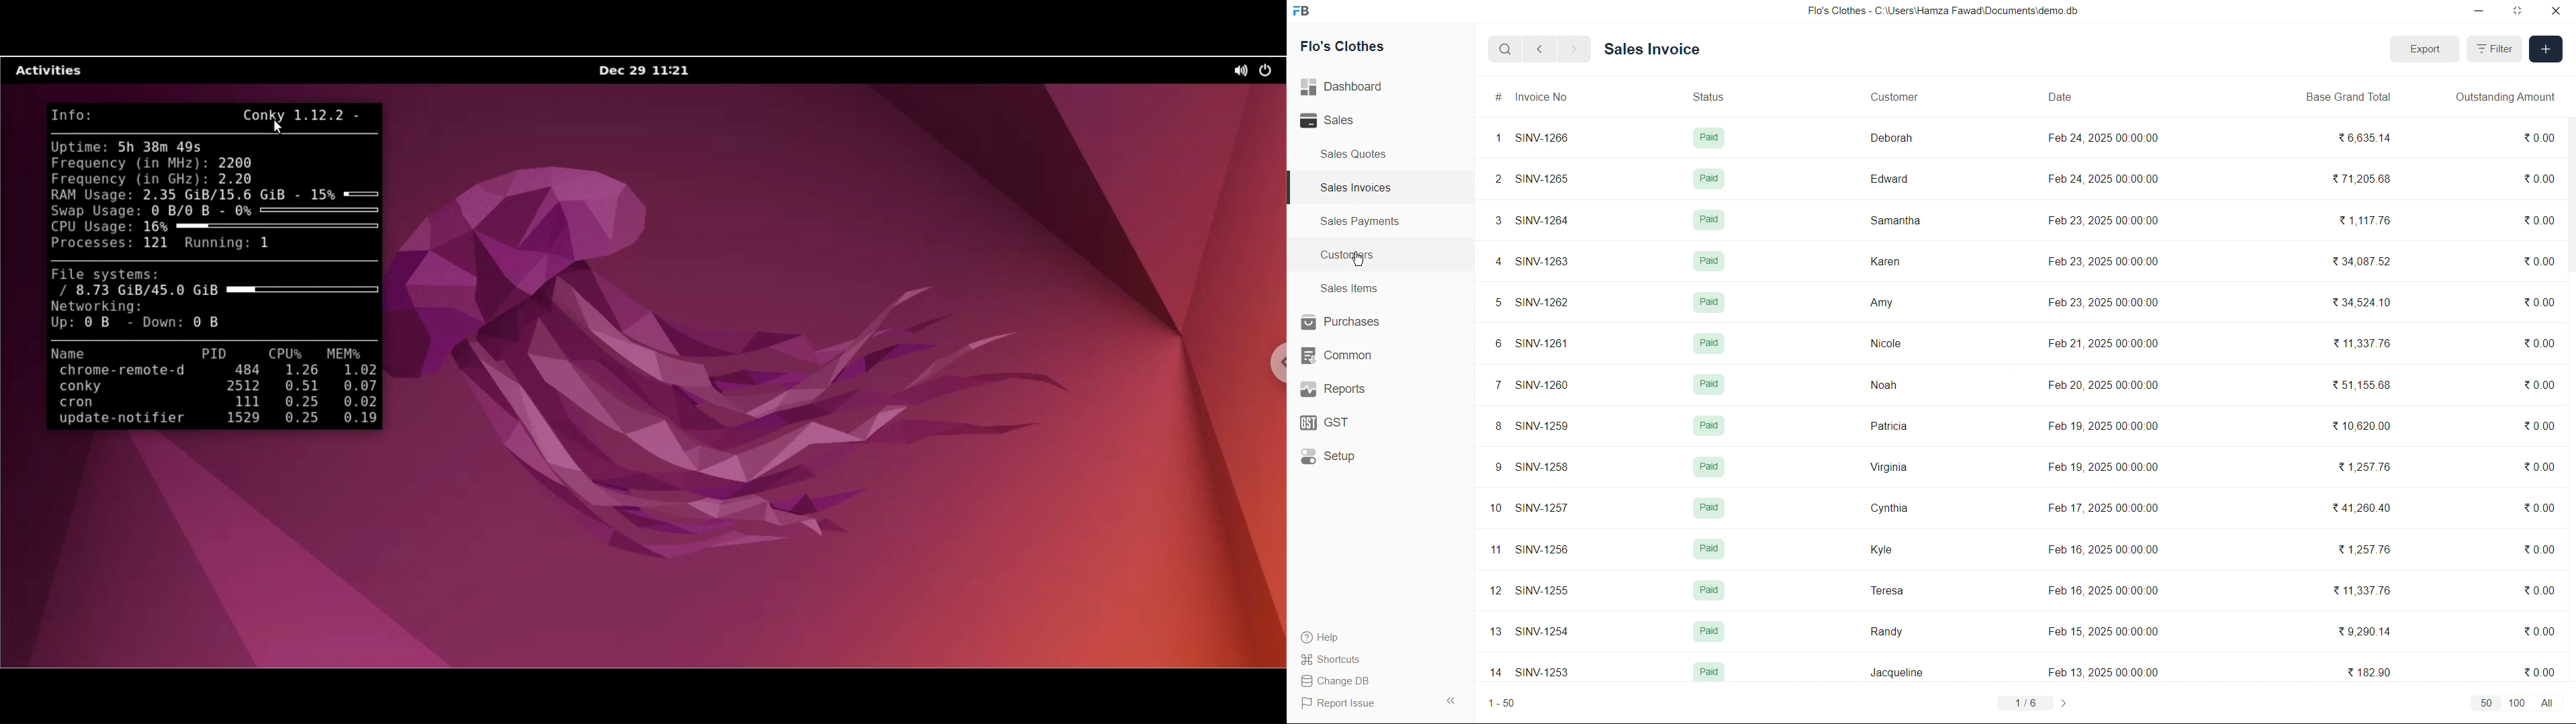 The height and width of the screenshot is (728, 2576). Describe the element at coordinates (1492, 671) in the screenshot. I see `14` at that location.